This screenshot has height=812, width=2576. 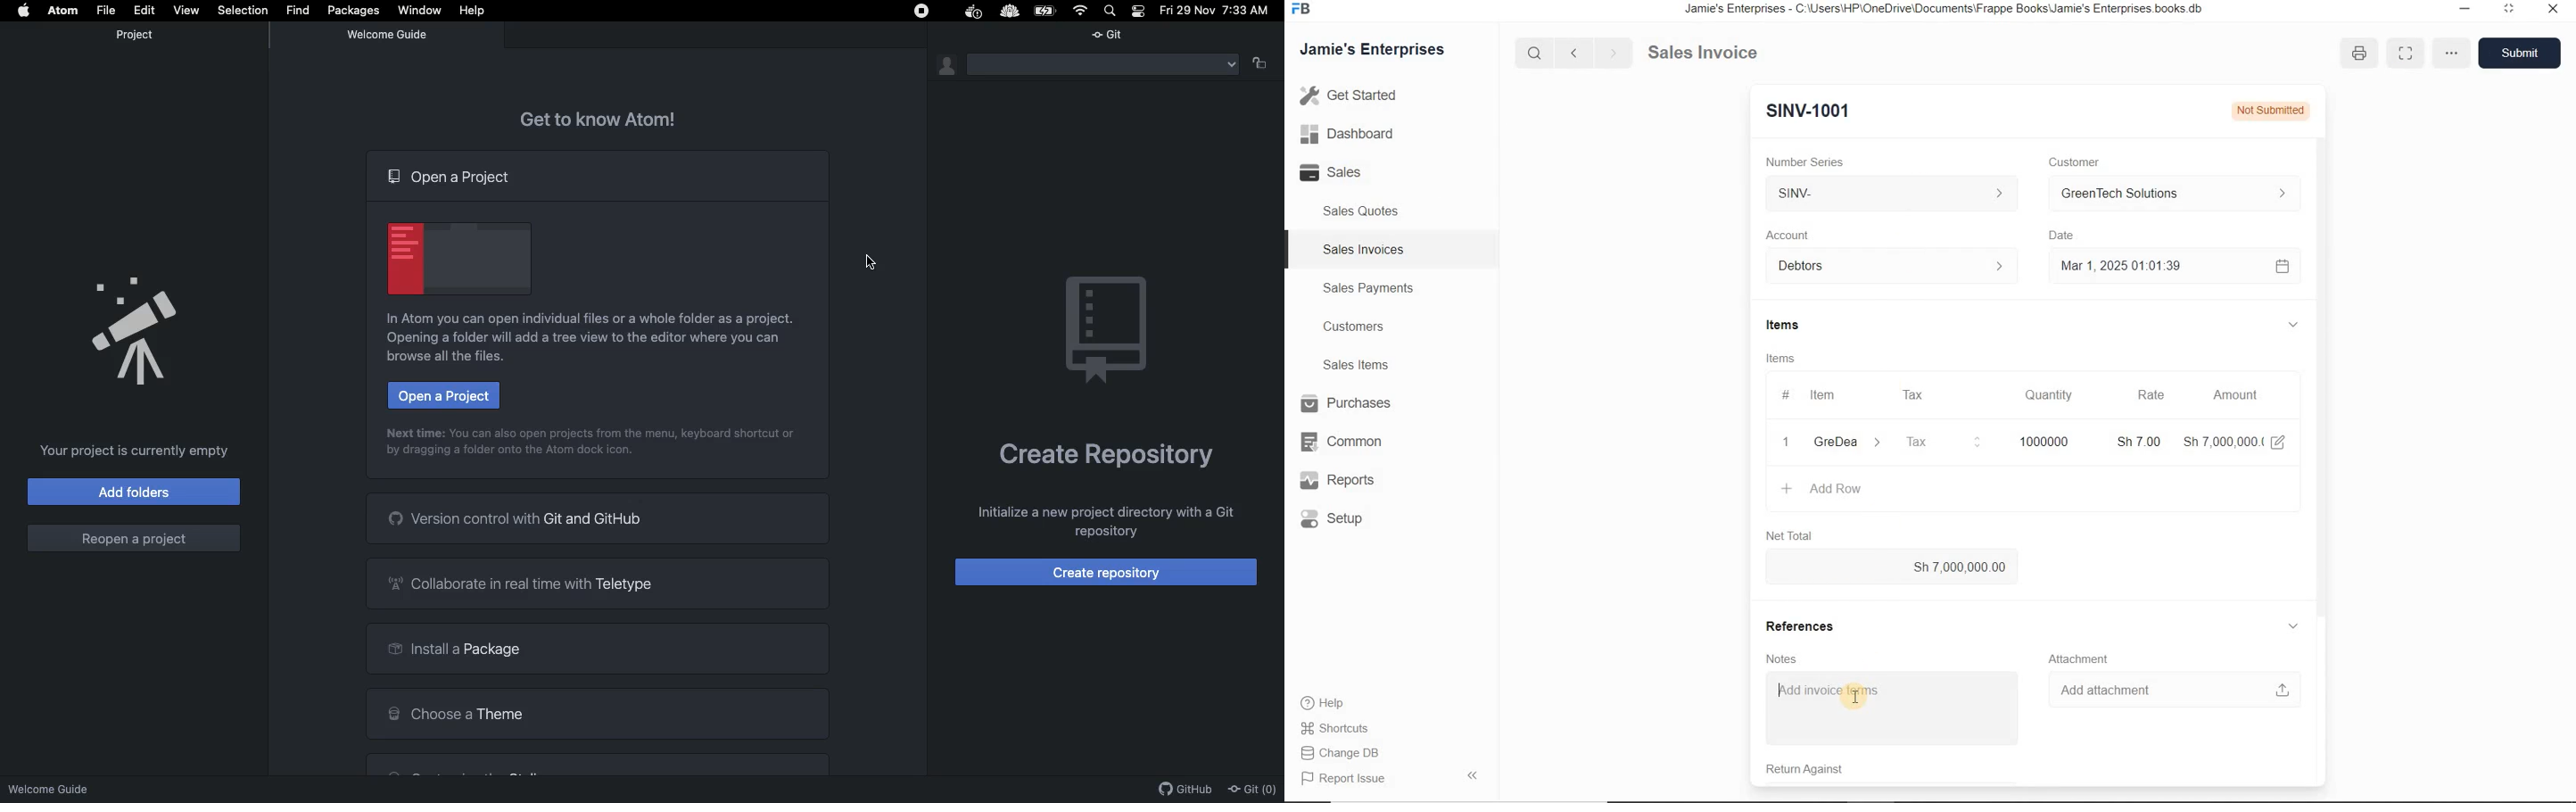 I want to click on Sh 7,000,000, so click(x=2221, y=441).